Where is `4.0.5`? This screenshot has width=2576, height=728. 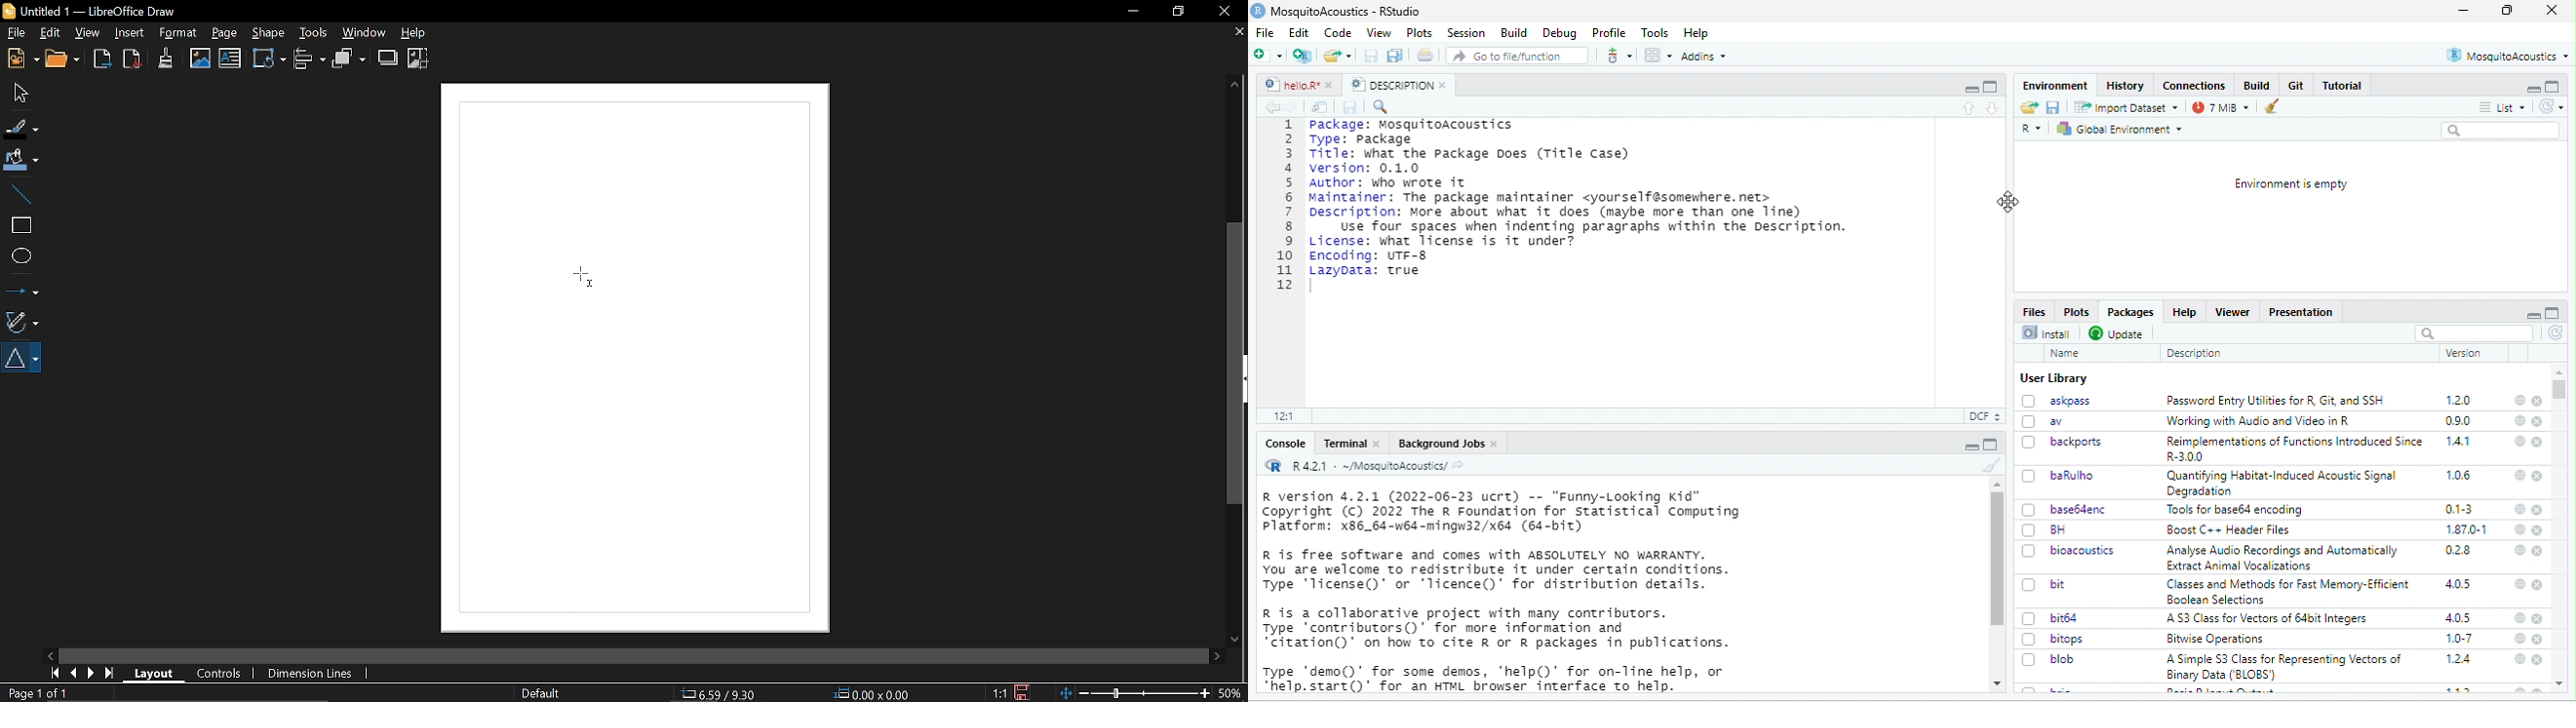
4.0.5 is located at coordinates (2460, 583).